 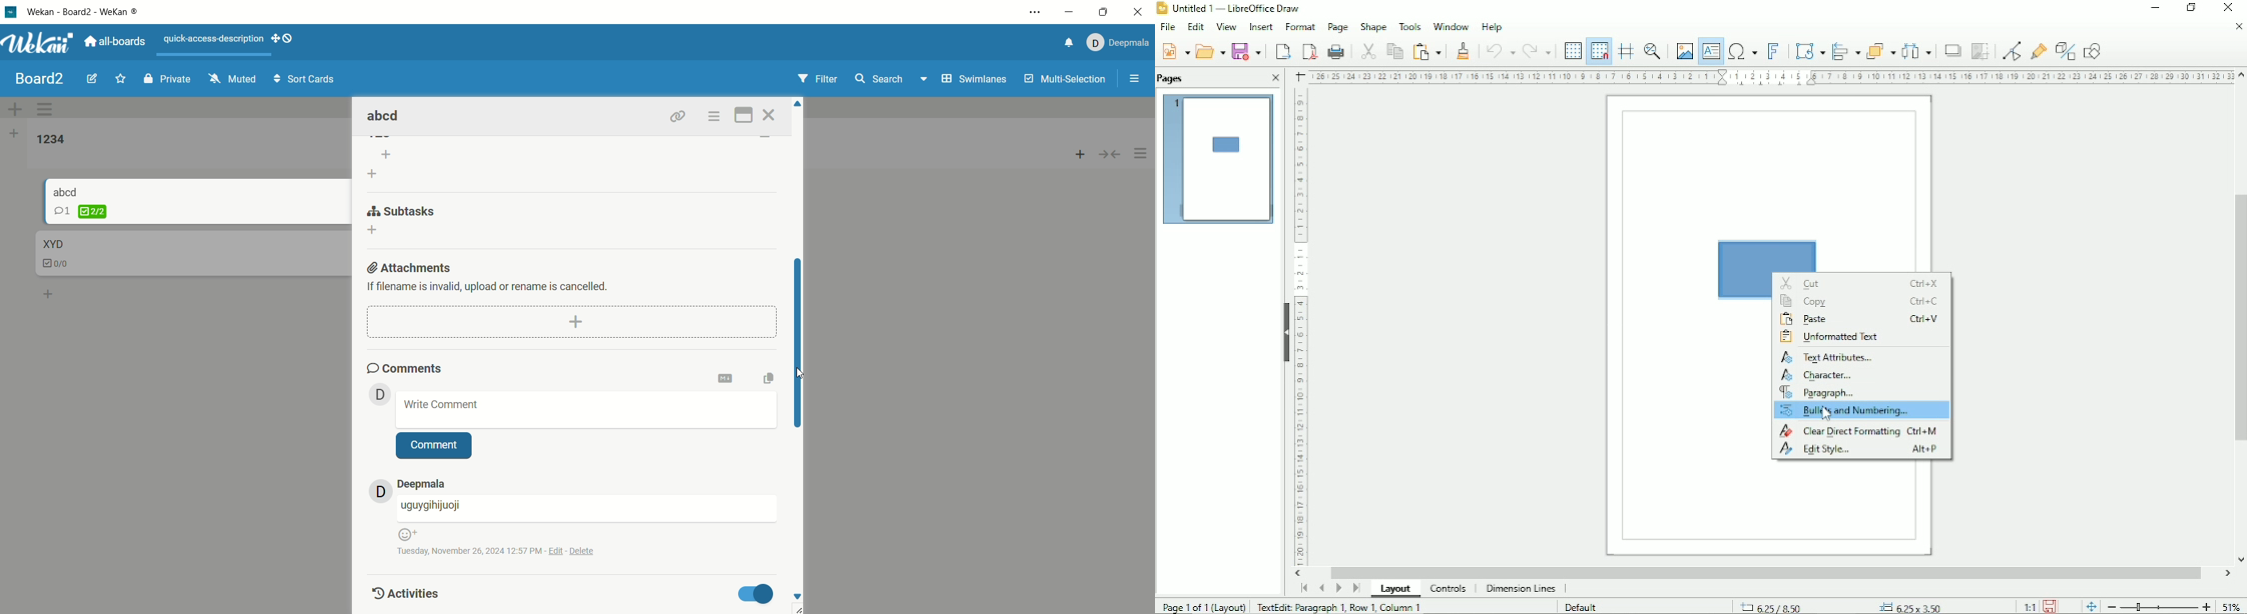 What do you see at coordinates (1833, 339) in the screenshot?
I see `Unformatted text` at bounding box center [1833, 339].